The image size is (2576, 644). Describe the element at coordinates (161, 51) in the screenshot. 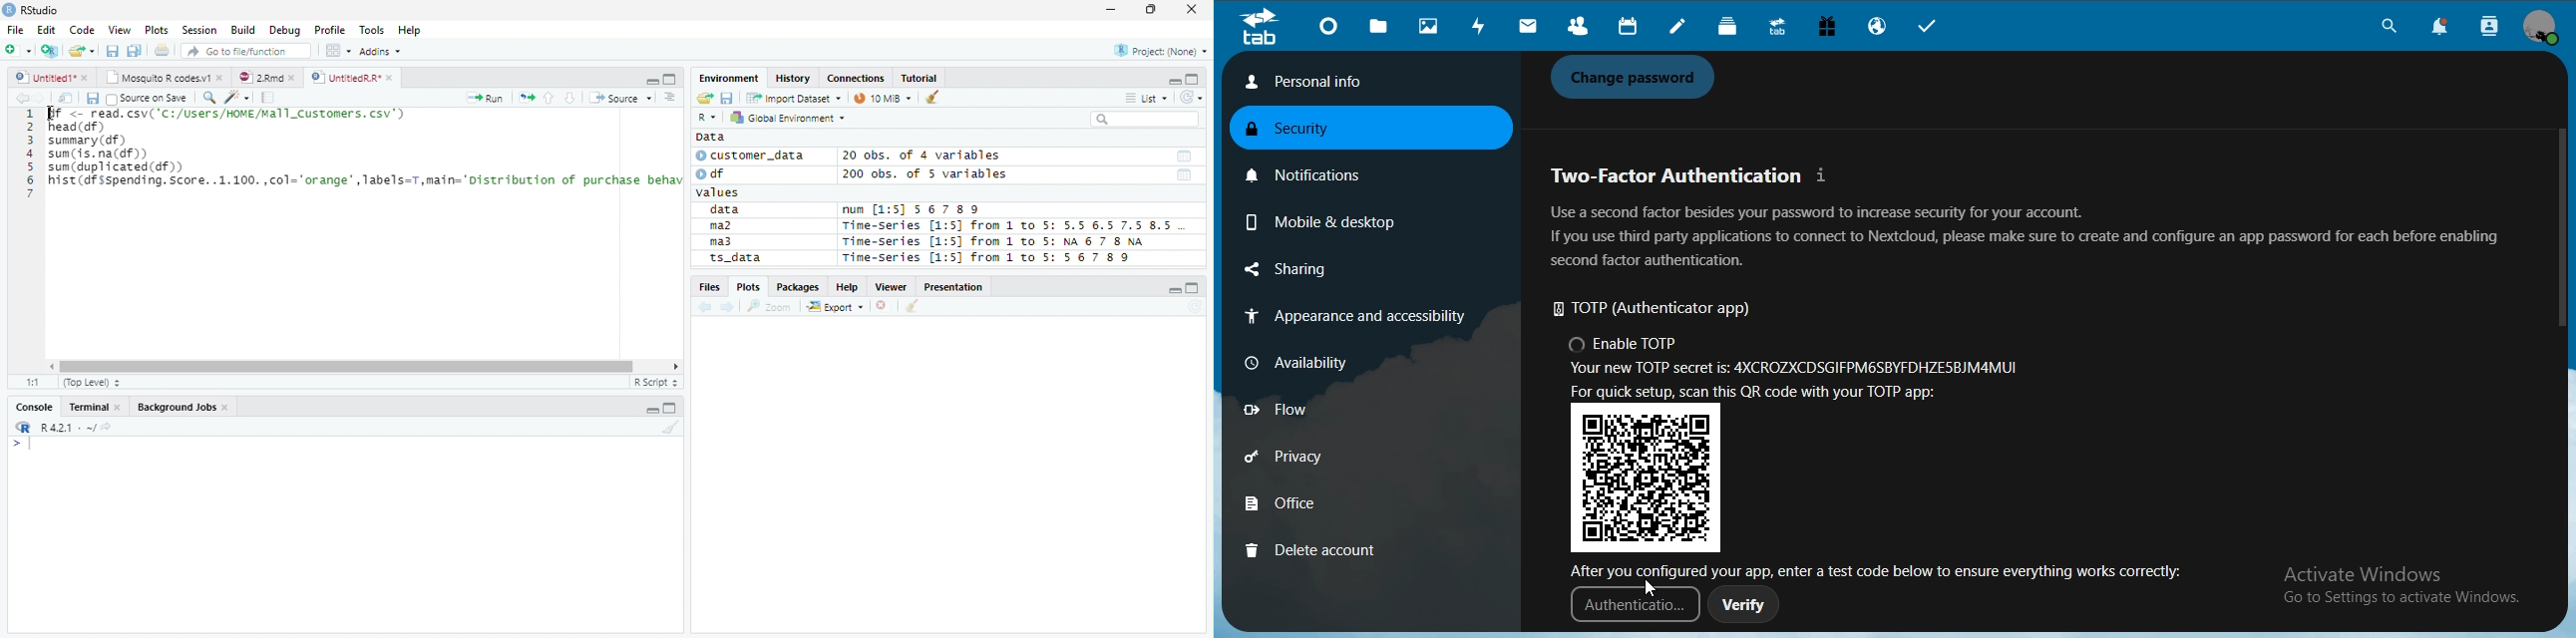

I see `Print` at that location.